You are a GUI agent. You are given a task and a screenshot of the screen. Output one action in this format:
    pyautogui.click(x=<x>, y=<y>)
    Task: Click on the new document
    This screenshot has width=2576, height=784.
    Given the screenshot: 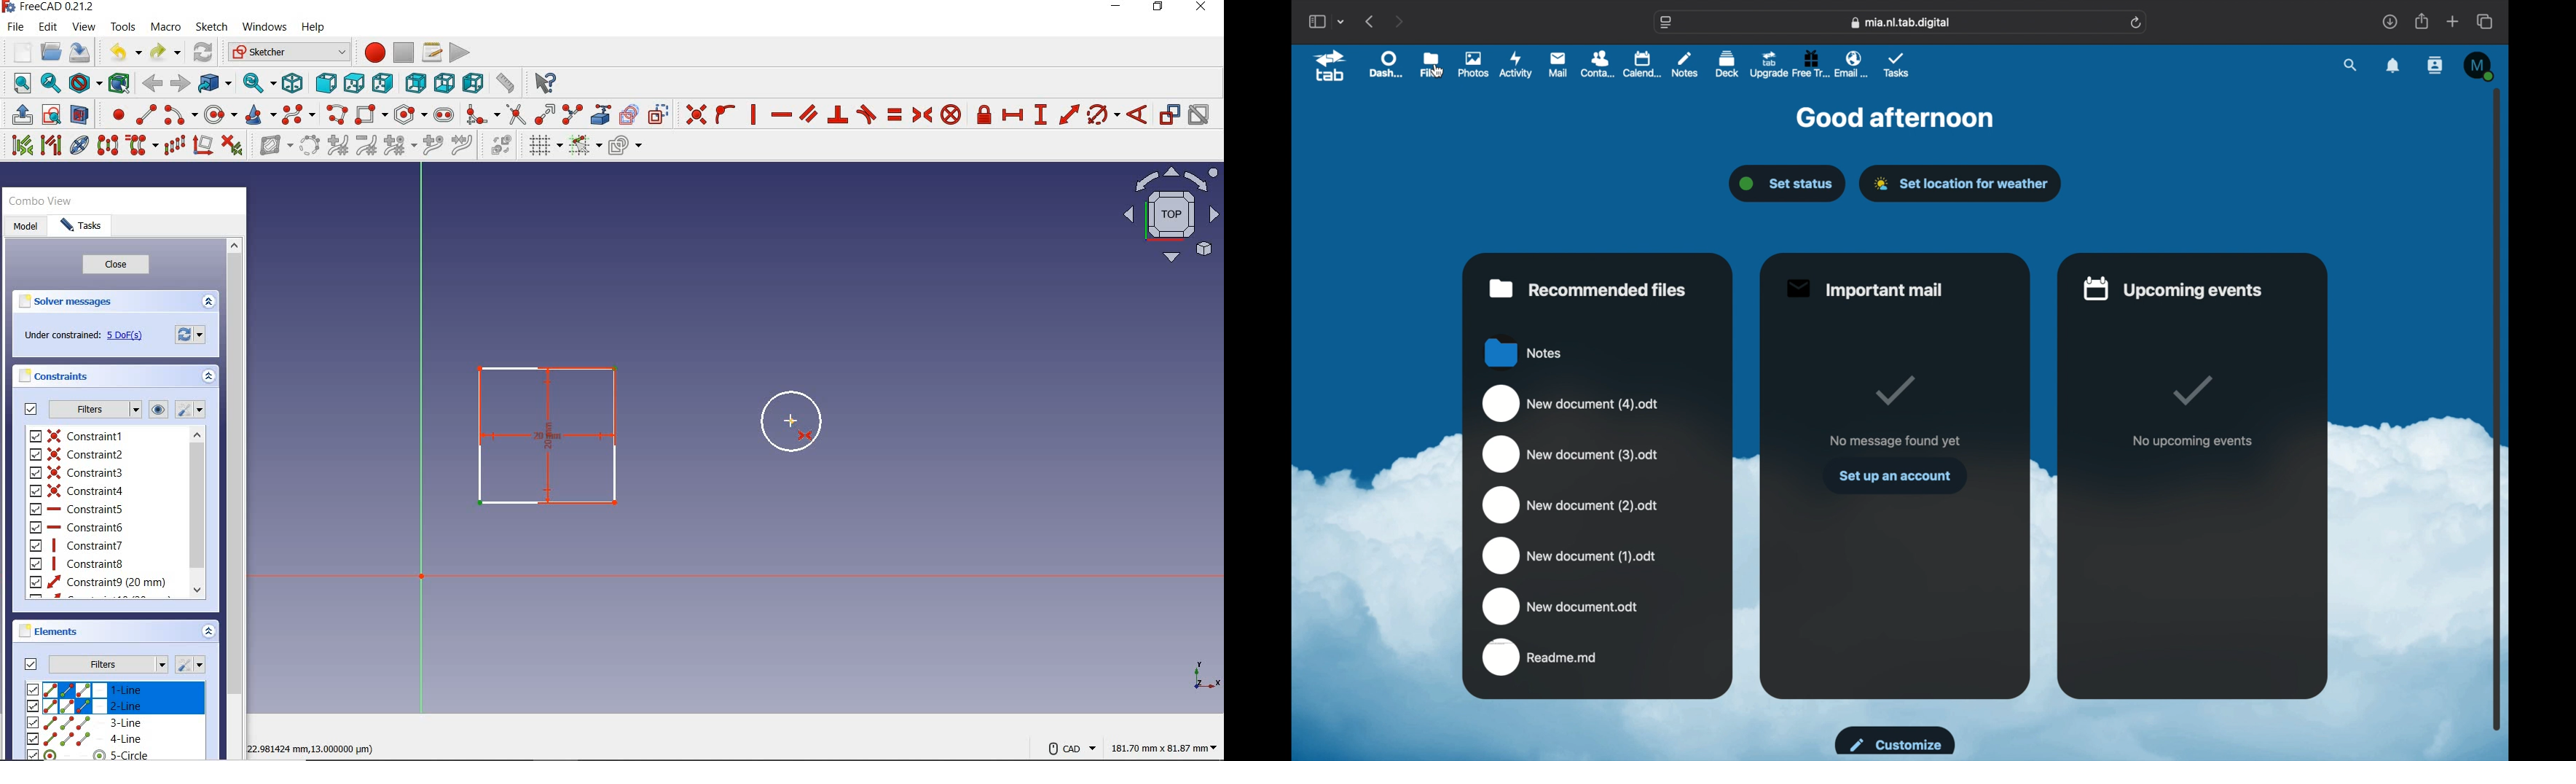 What is the action you would take?
    pyautogui.click(x=1571, y=556)
    